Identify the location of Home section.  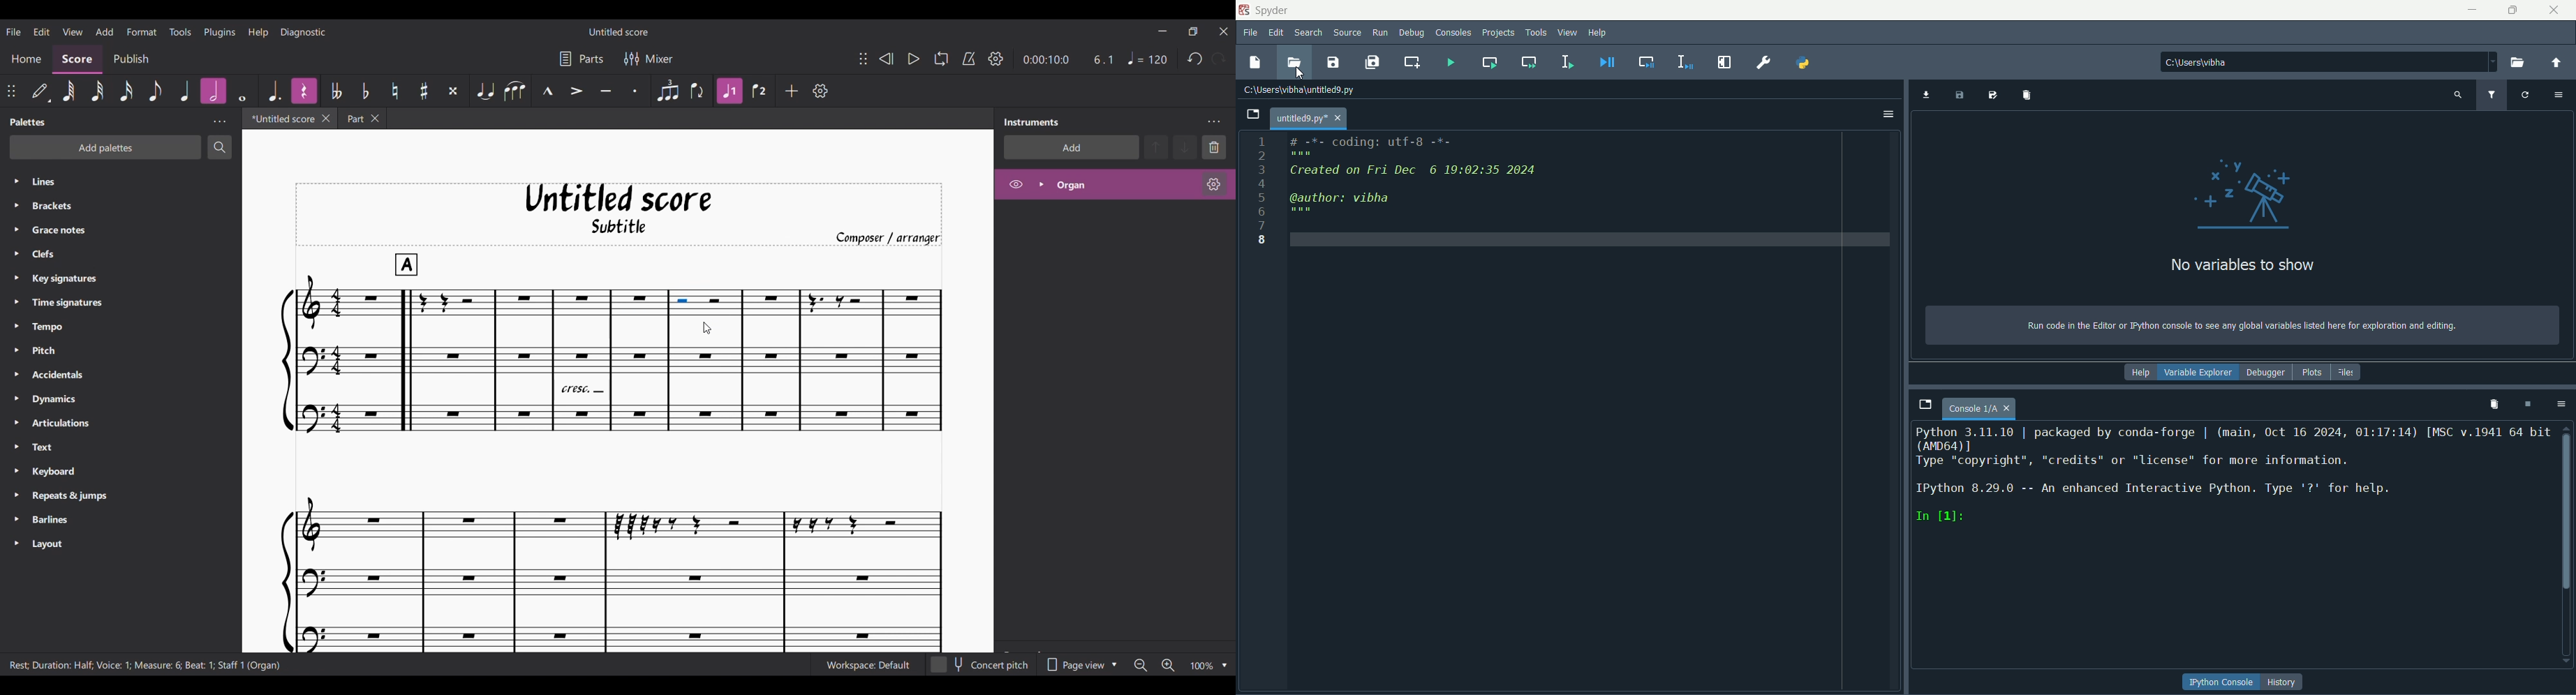
(26, 58).